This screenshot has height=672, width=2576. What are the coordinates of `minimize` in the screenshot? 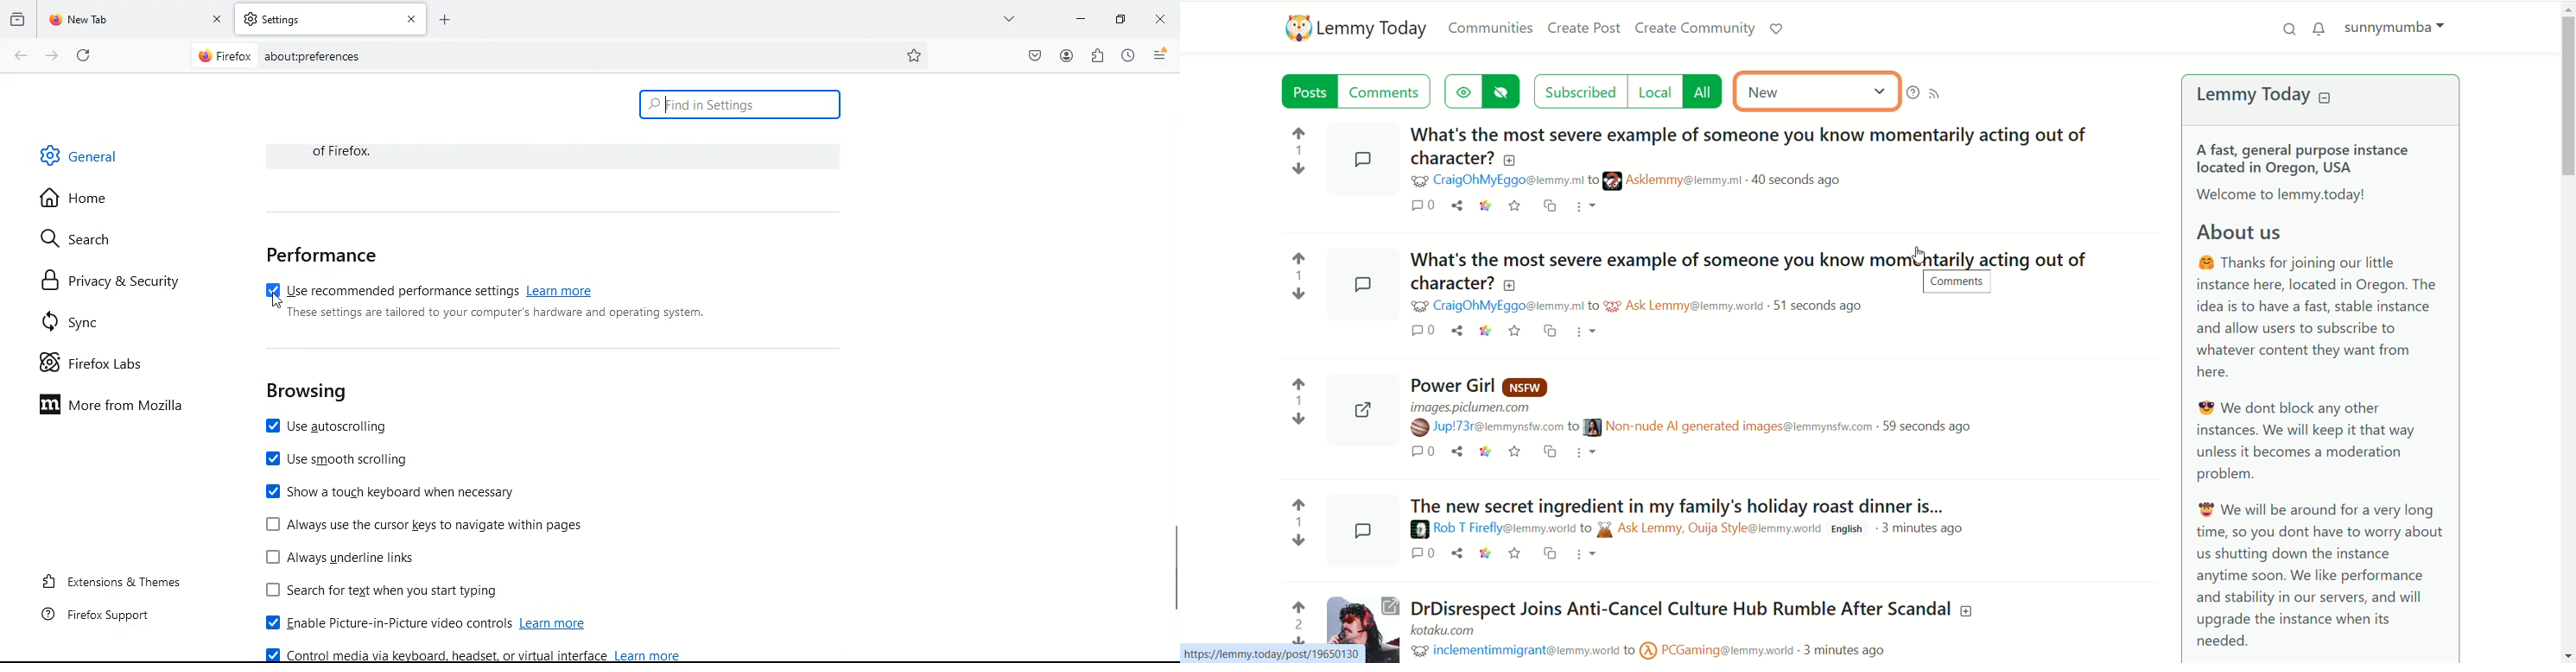 It's located at (1081, 18).